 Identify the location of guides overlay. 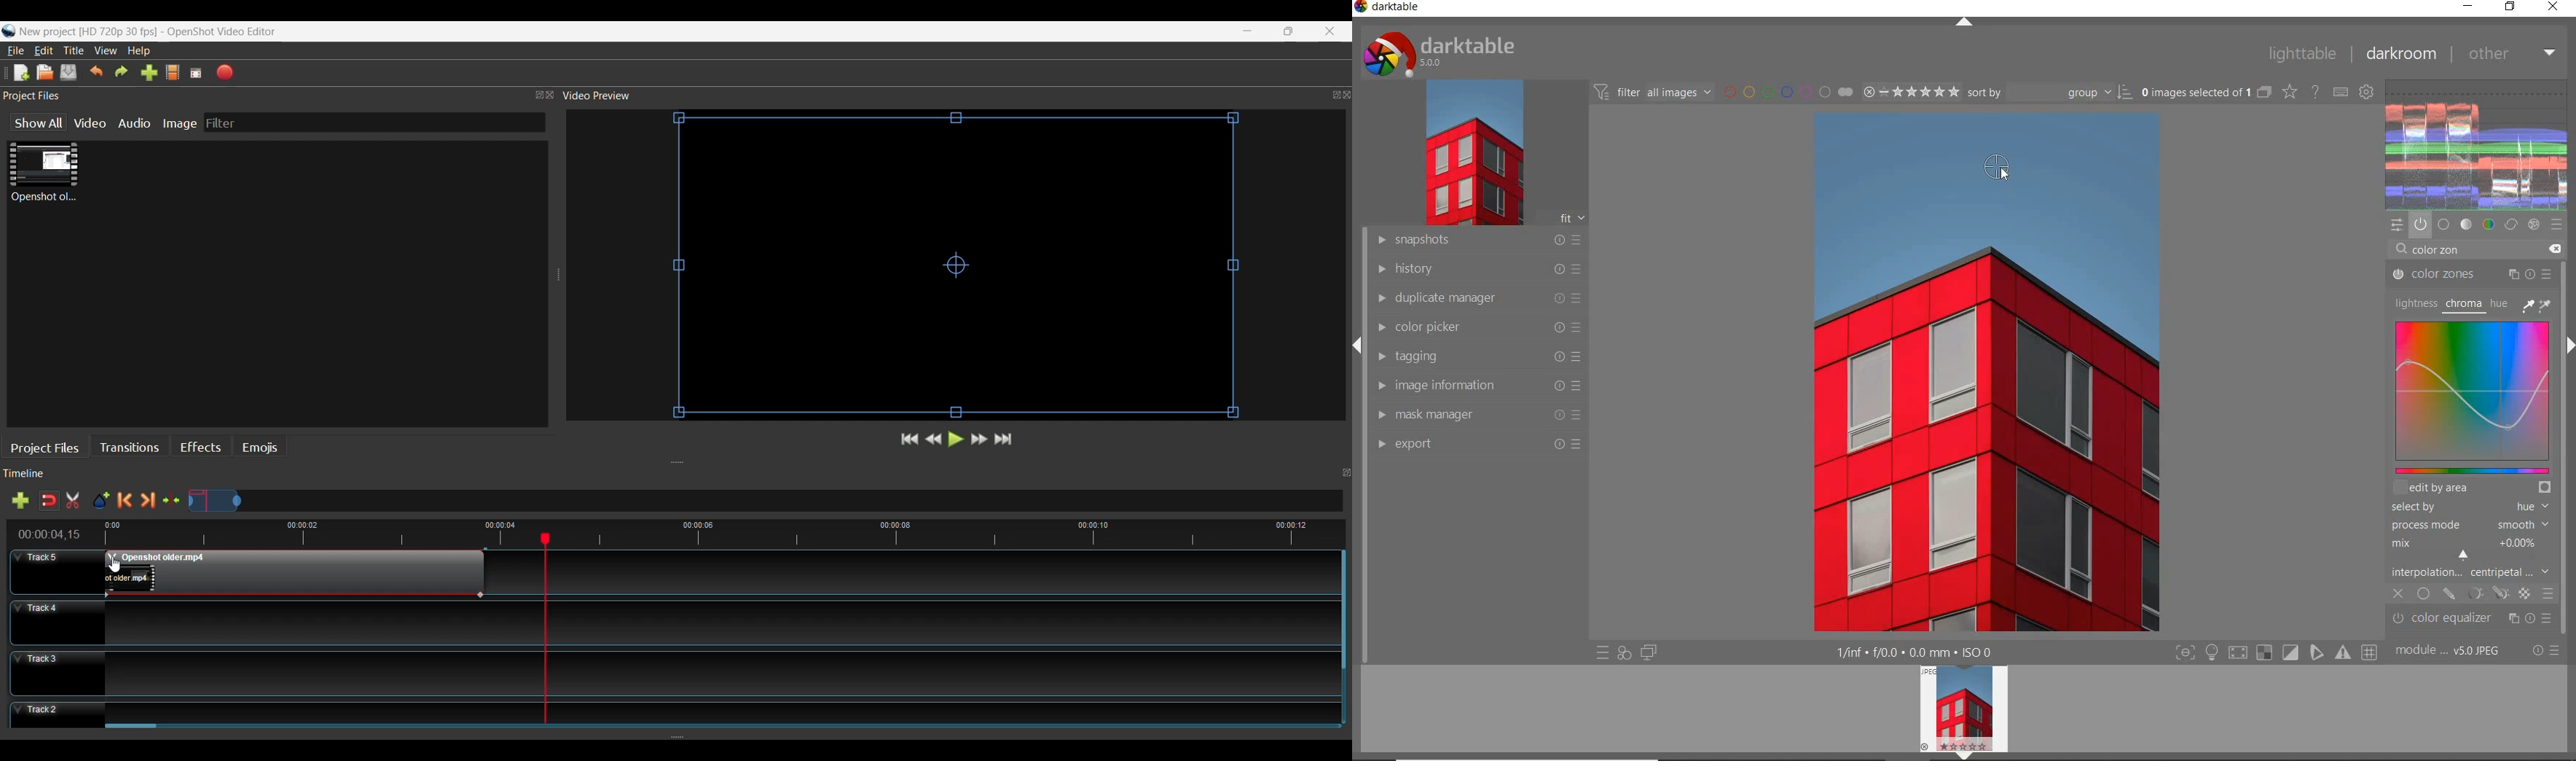
(2316, 653).